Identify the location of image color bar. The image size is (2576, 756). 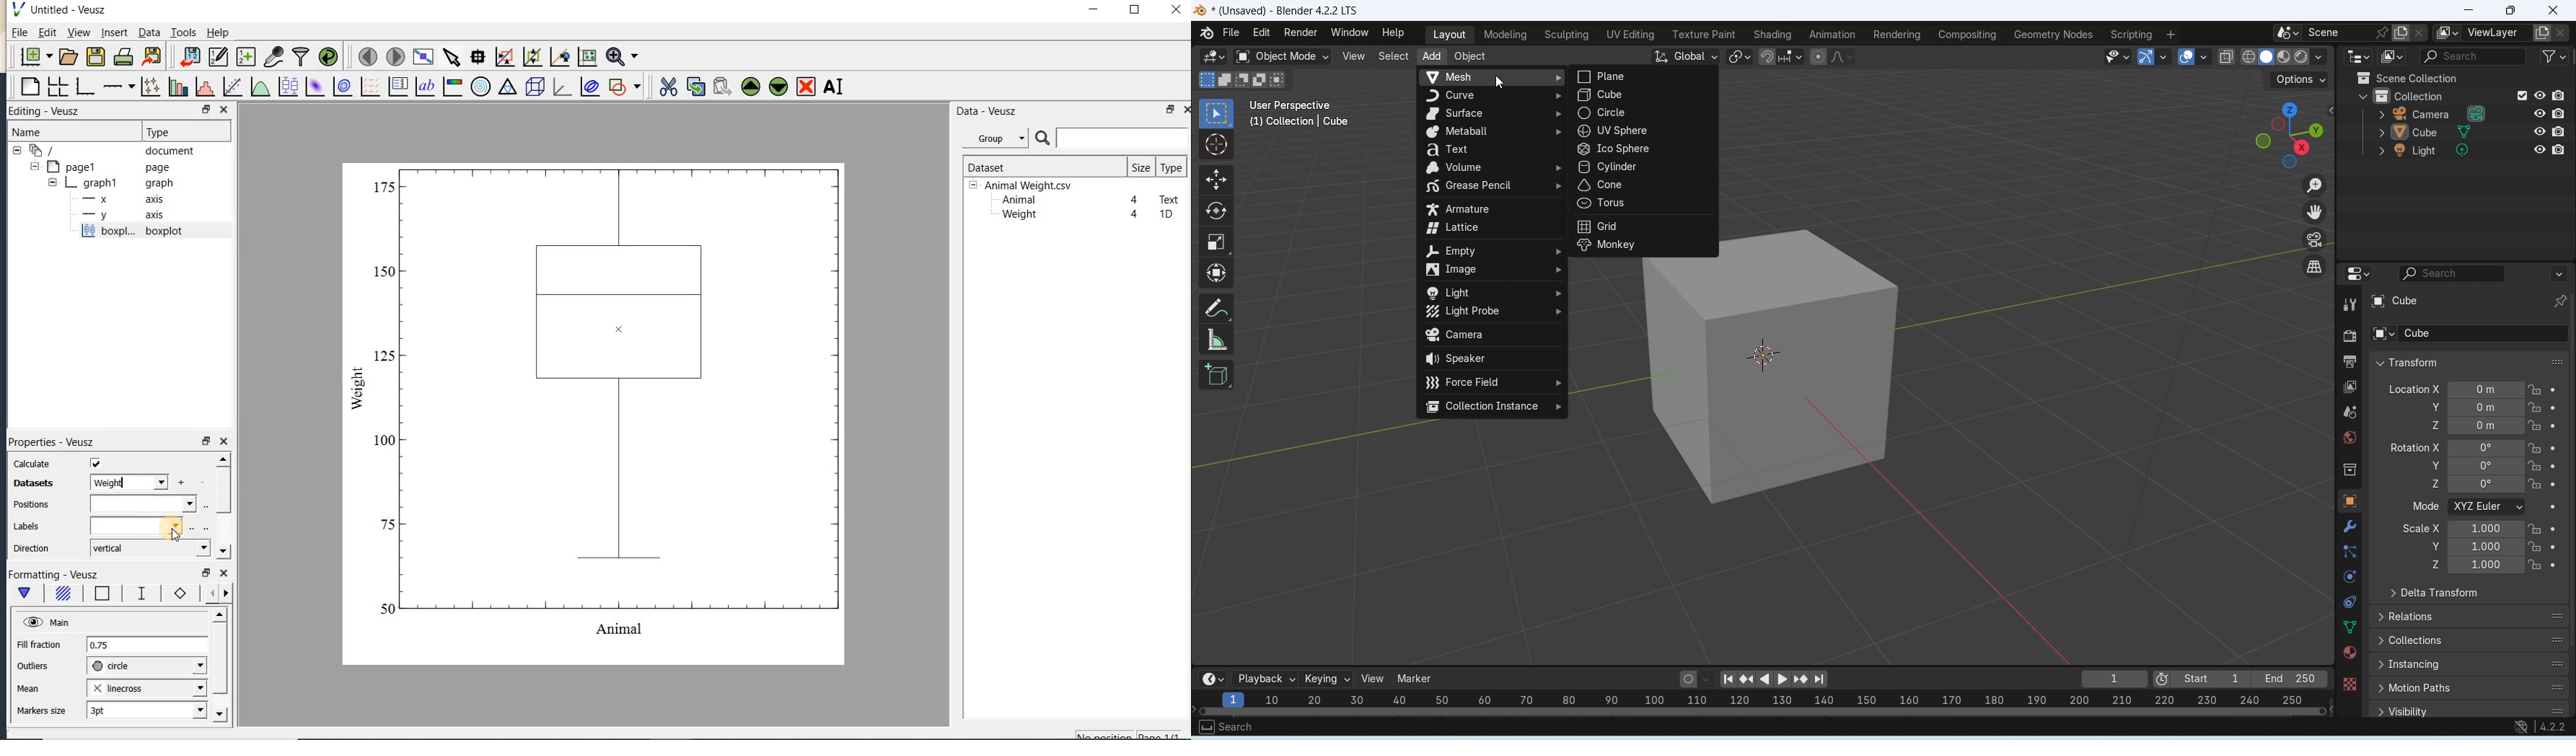
(452, 86).